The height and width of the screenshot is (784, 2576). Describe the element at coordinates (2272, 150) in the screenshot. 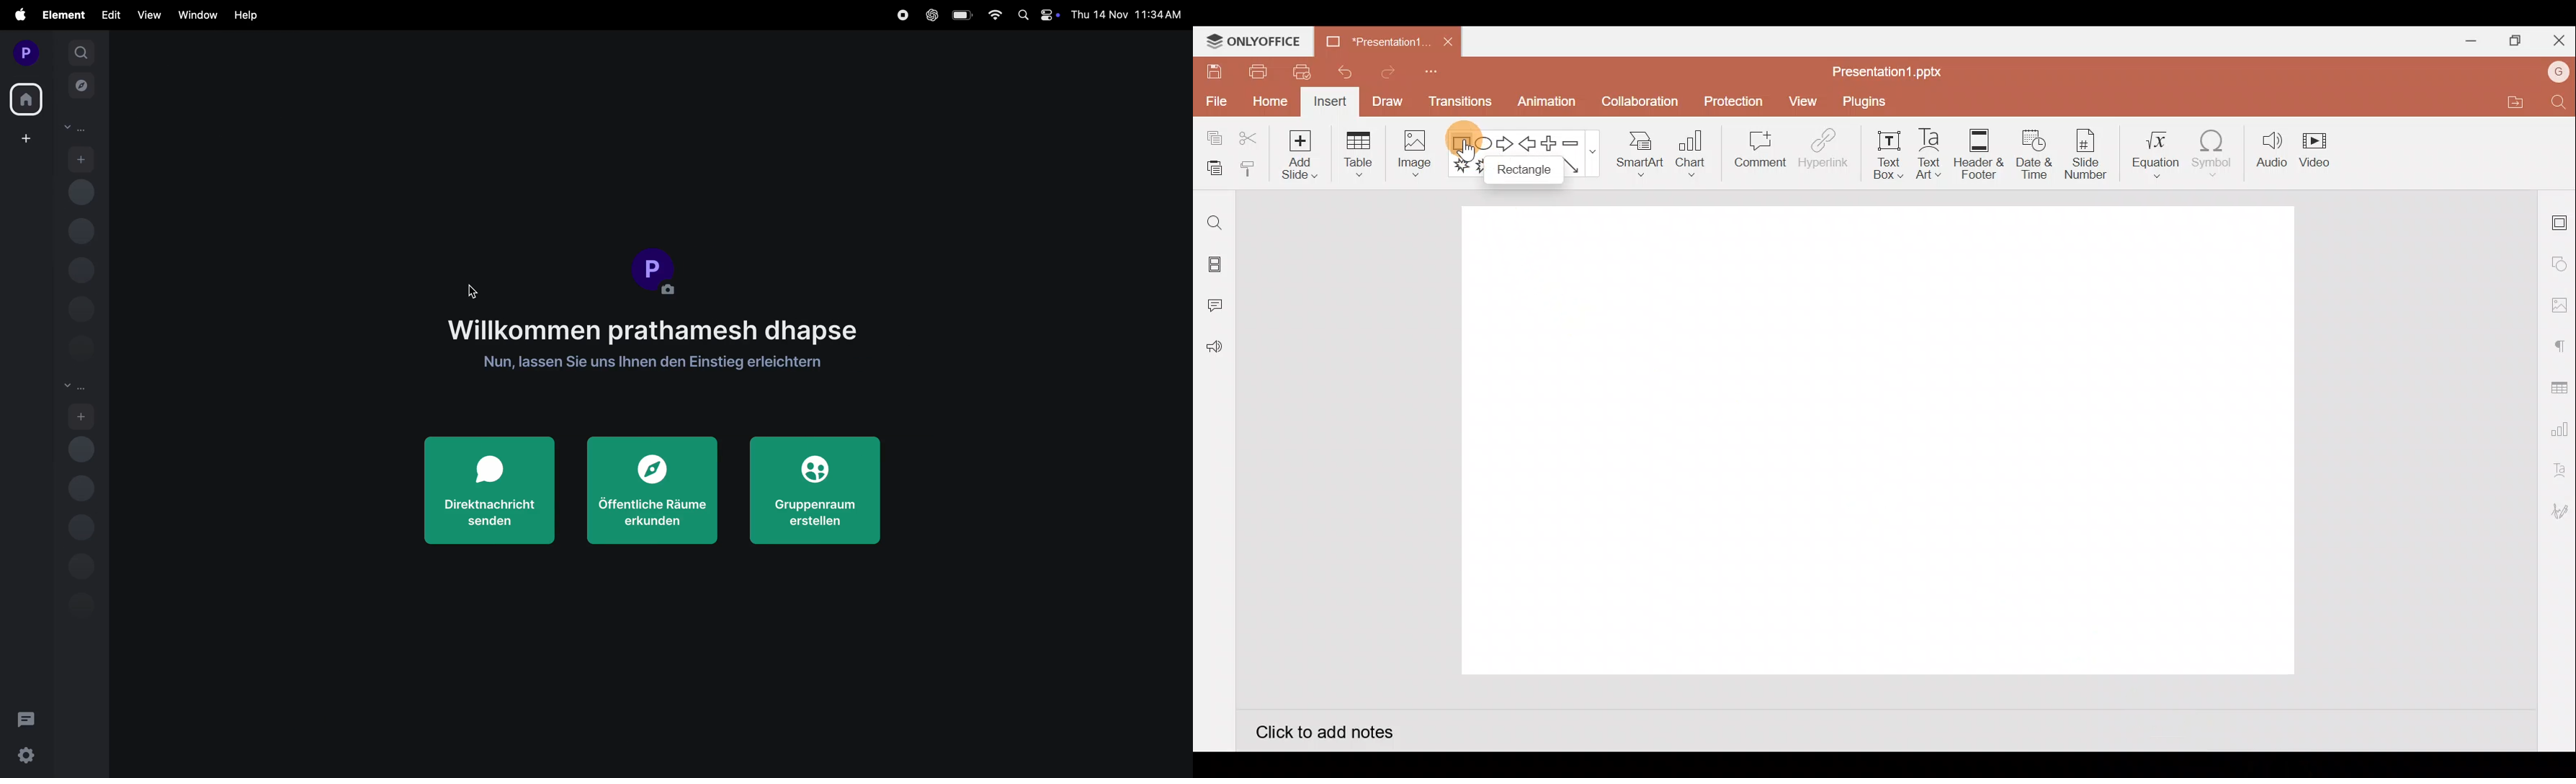

I see `Audio` at that location.